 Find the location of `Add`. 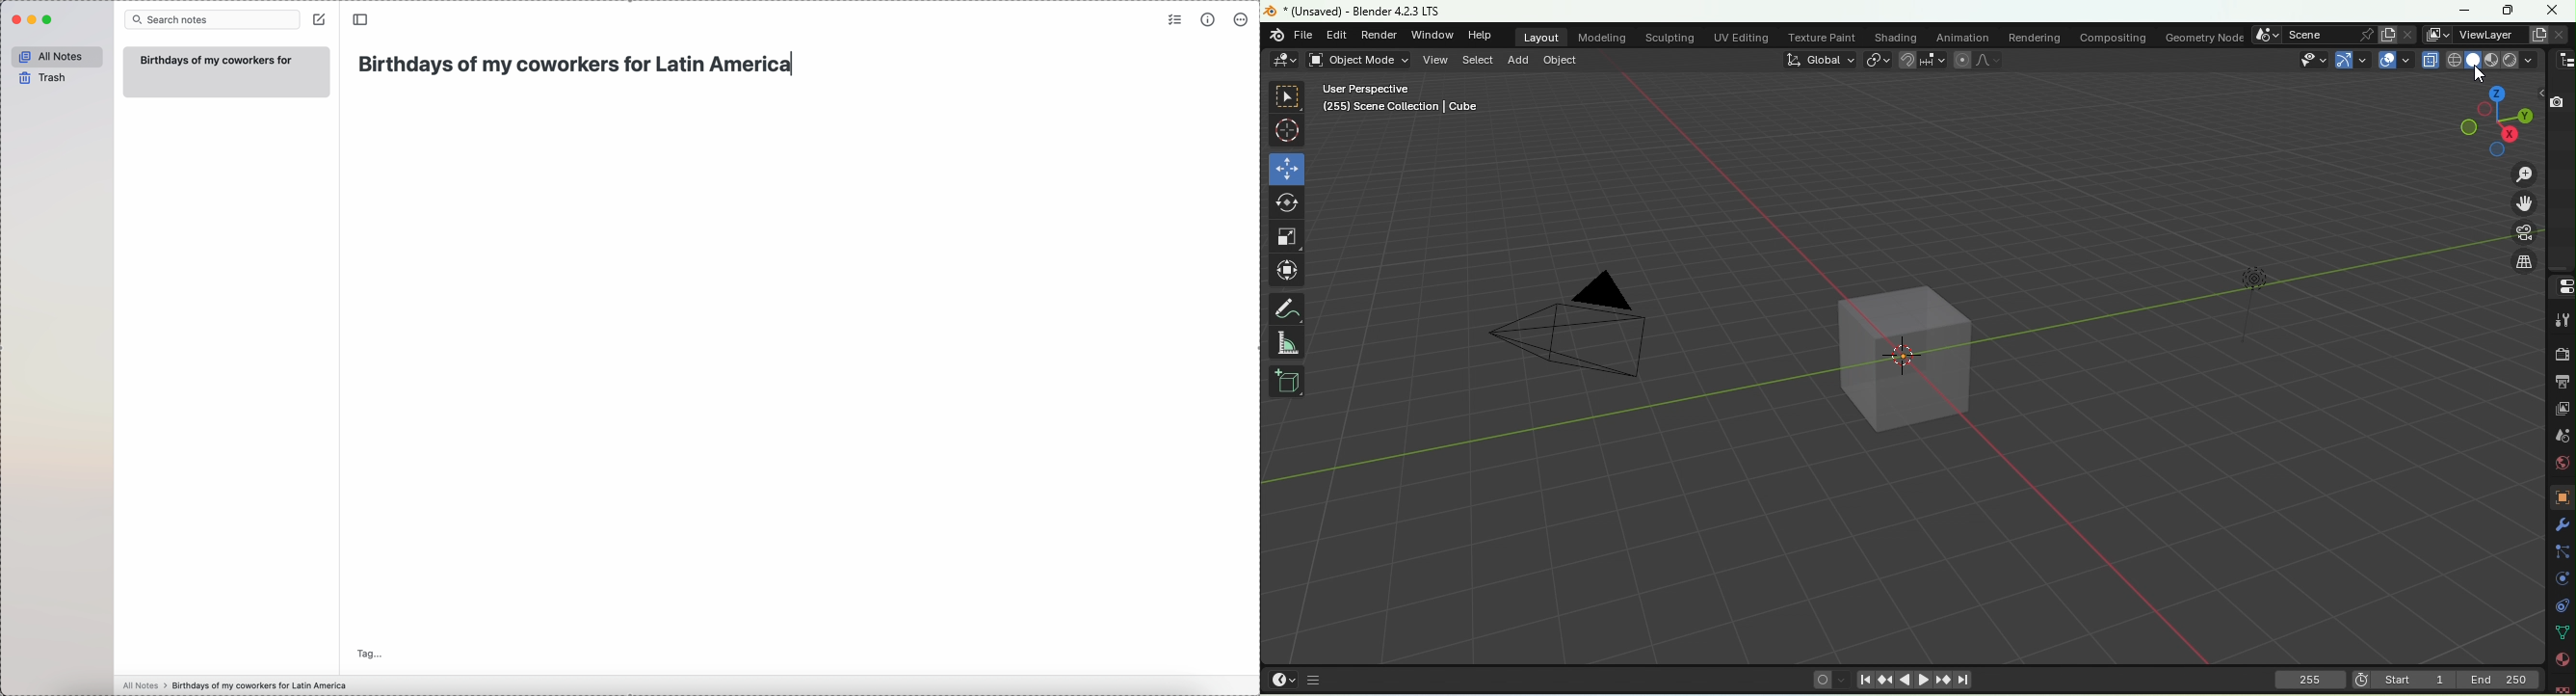

Add is located at coordinates (1517, 60).